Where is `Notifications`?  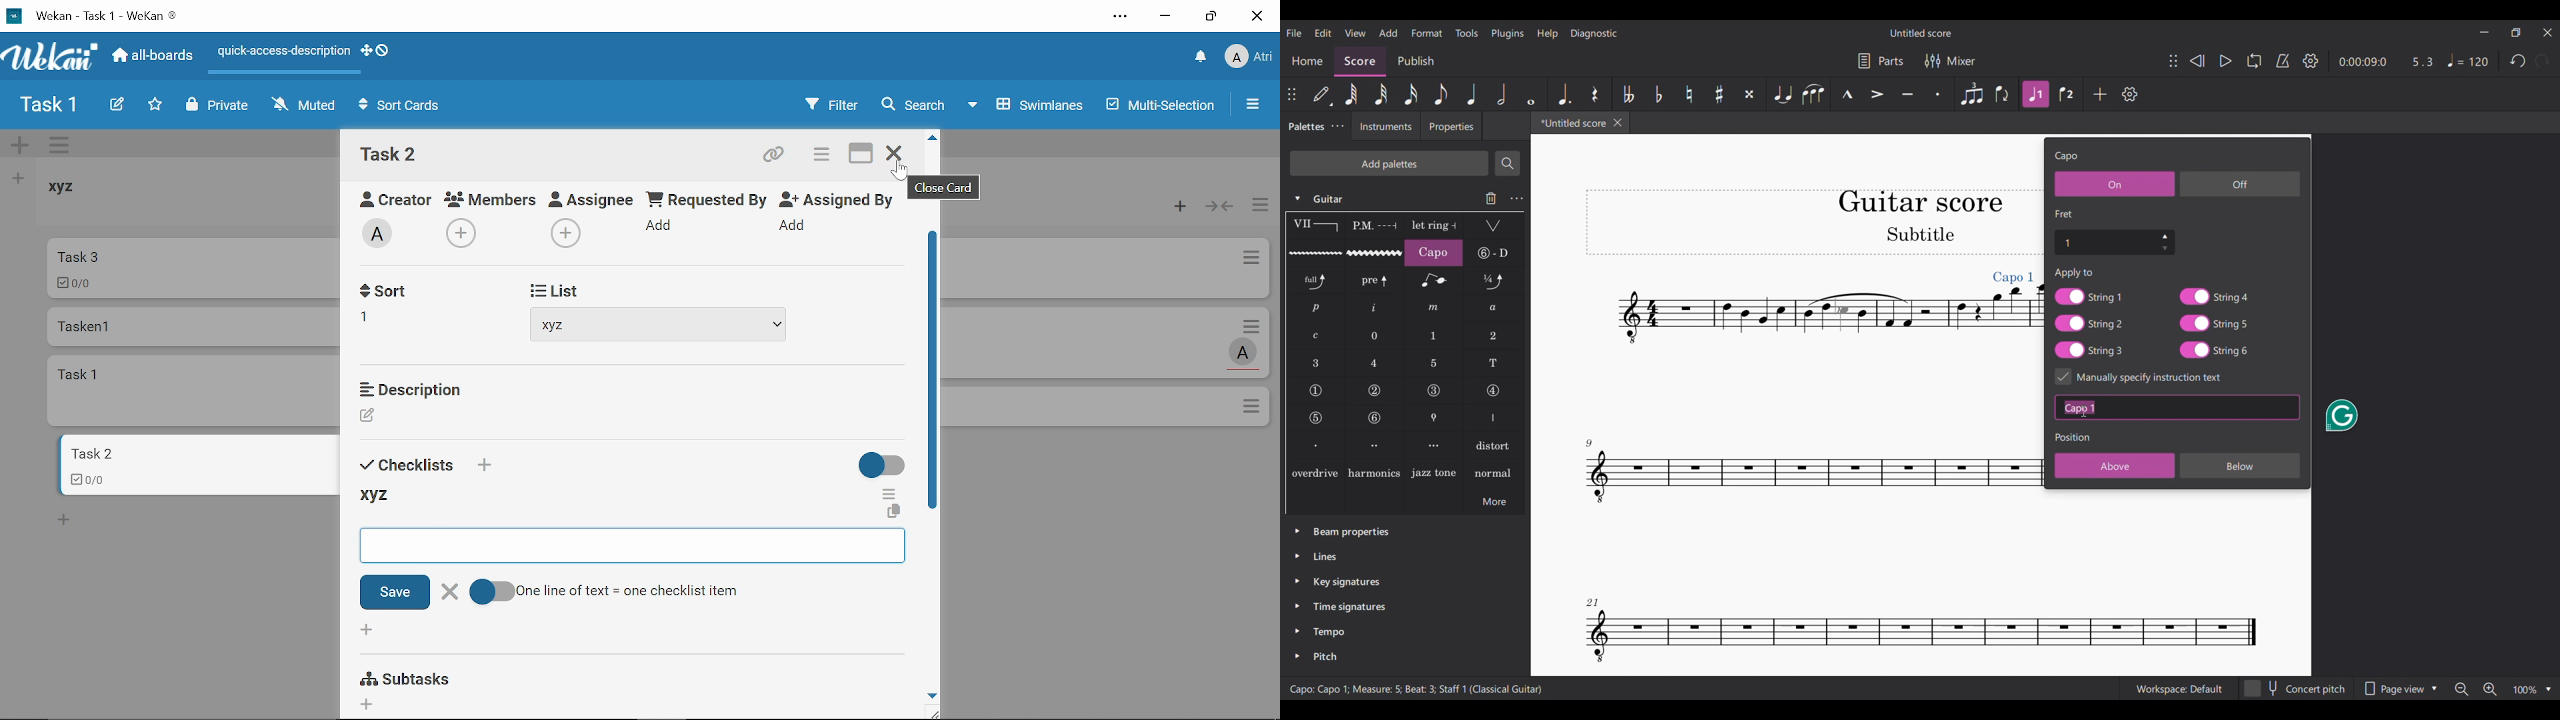 Notifications is located at coordinates (1201, 58).